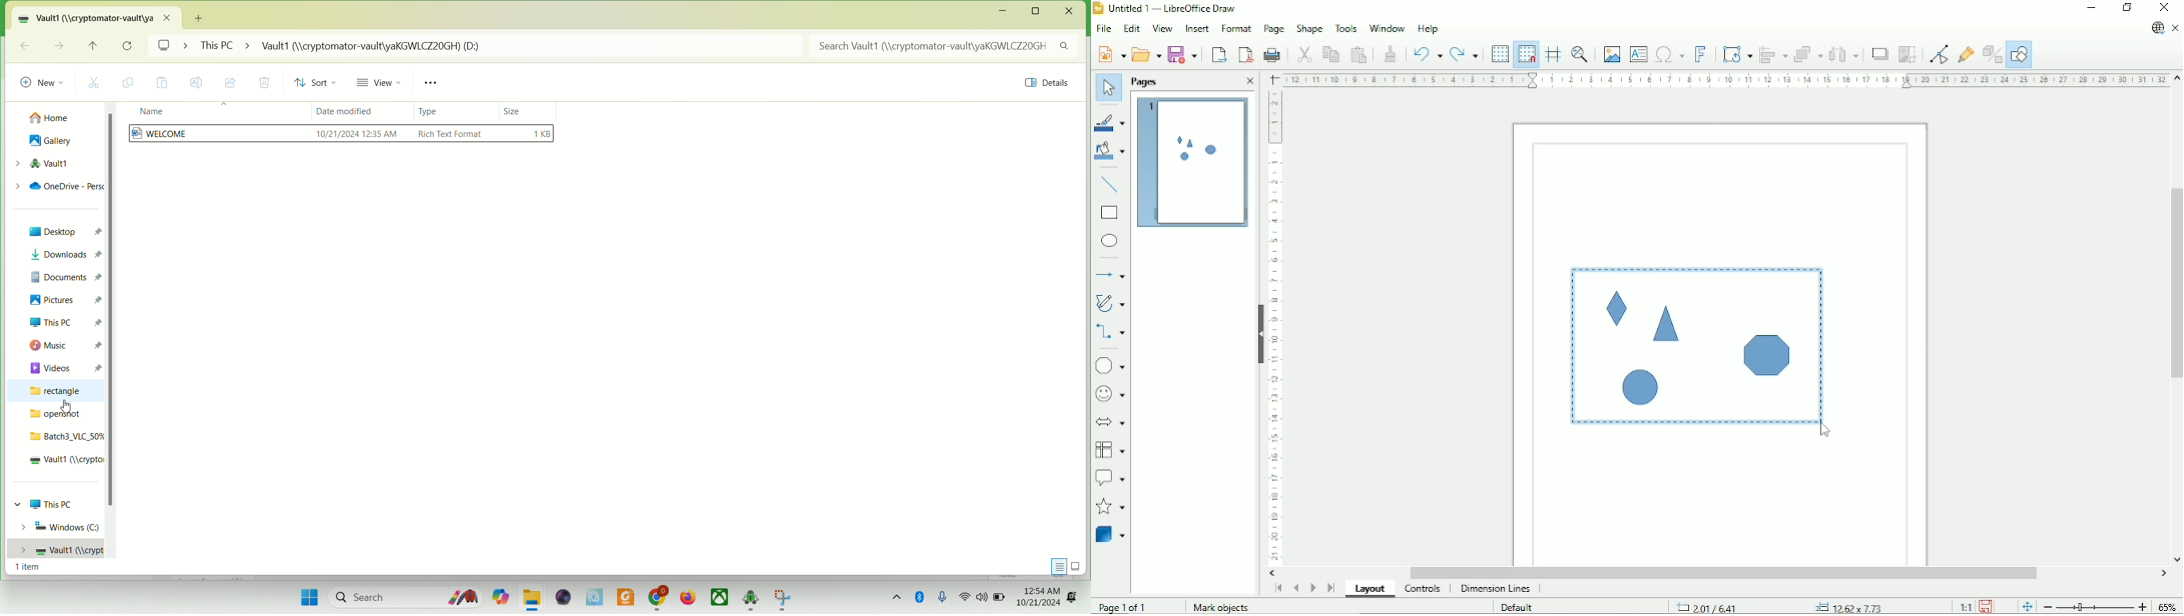 Image resolution: width=2184 pixels, height=616 pixels. I want to click on Crop image, so click(1906, 55).